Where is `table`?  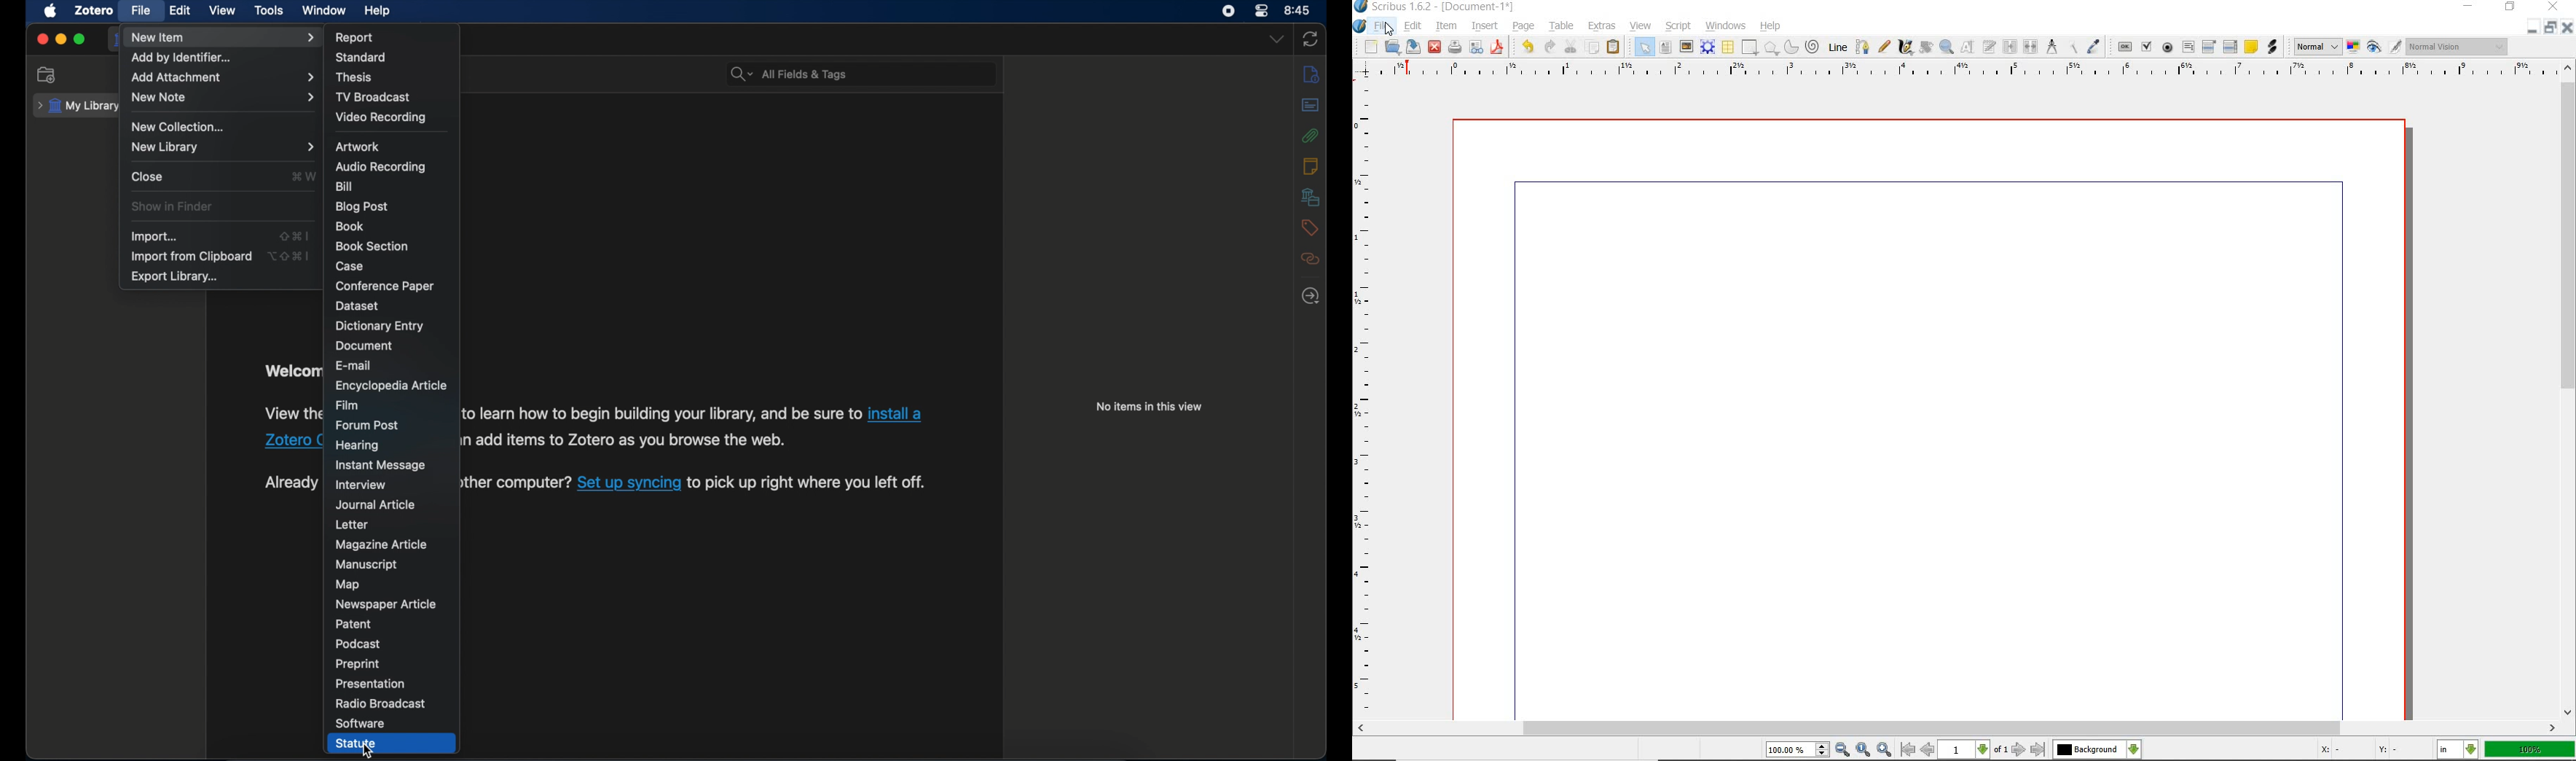
table is located at coordinates (1728, 48).